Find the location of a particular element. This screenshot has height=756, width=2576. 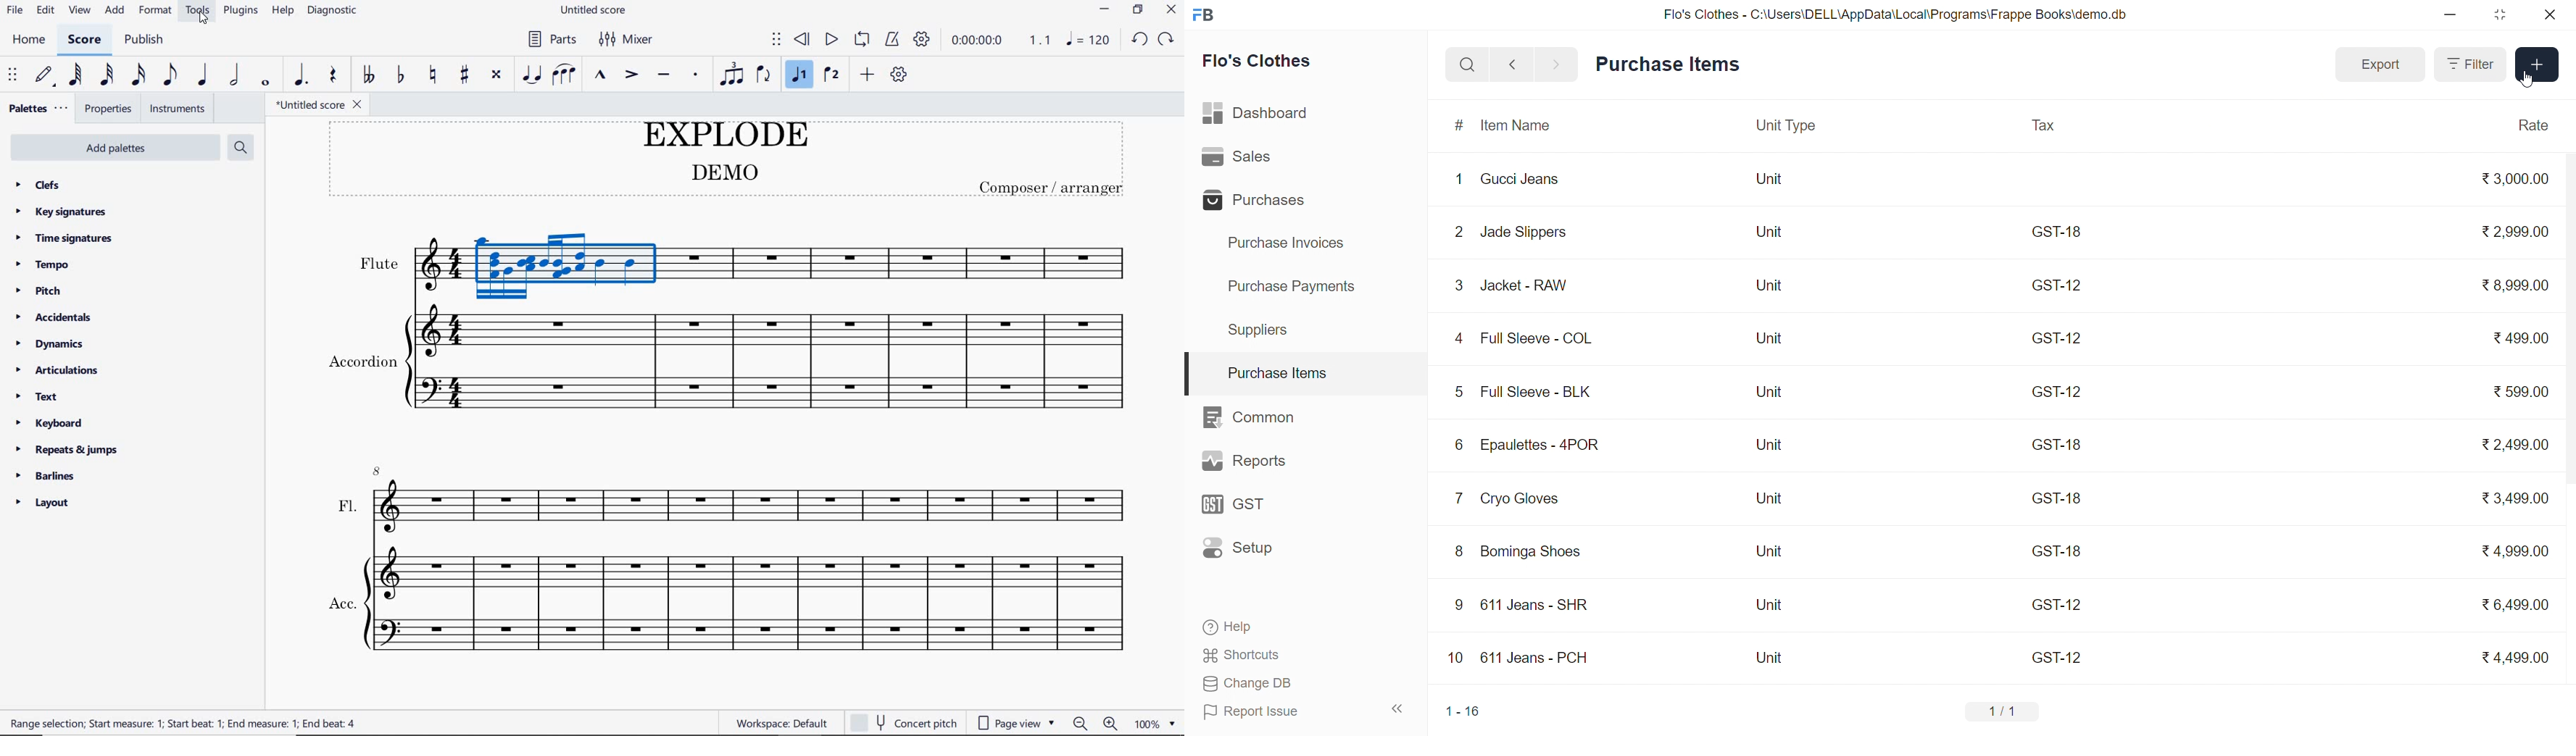

navigate forward is located at coordinates (1558, 64).